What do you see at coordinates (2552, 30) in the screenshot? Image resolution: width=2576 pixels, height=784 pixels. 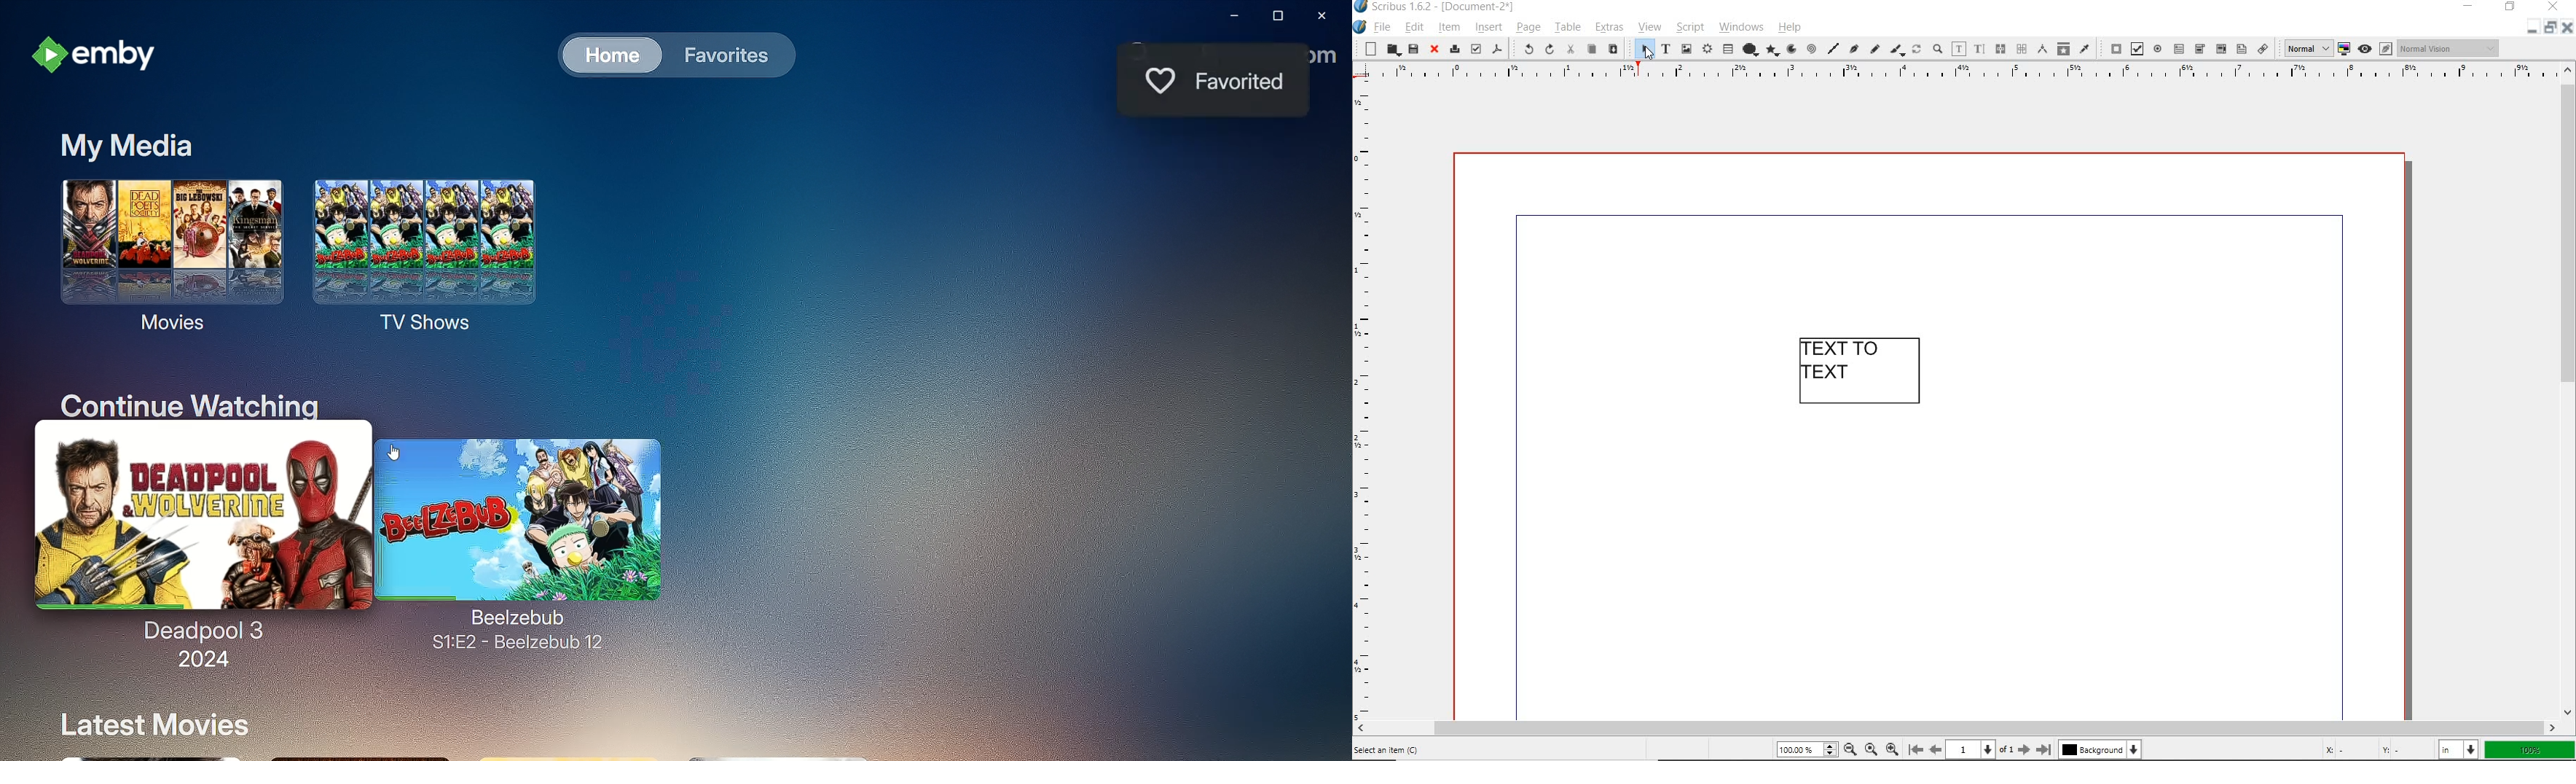 I see `restore` at bounding box center [2552, 30].